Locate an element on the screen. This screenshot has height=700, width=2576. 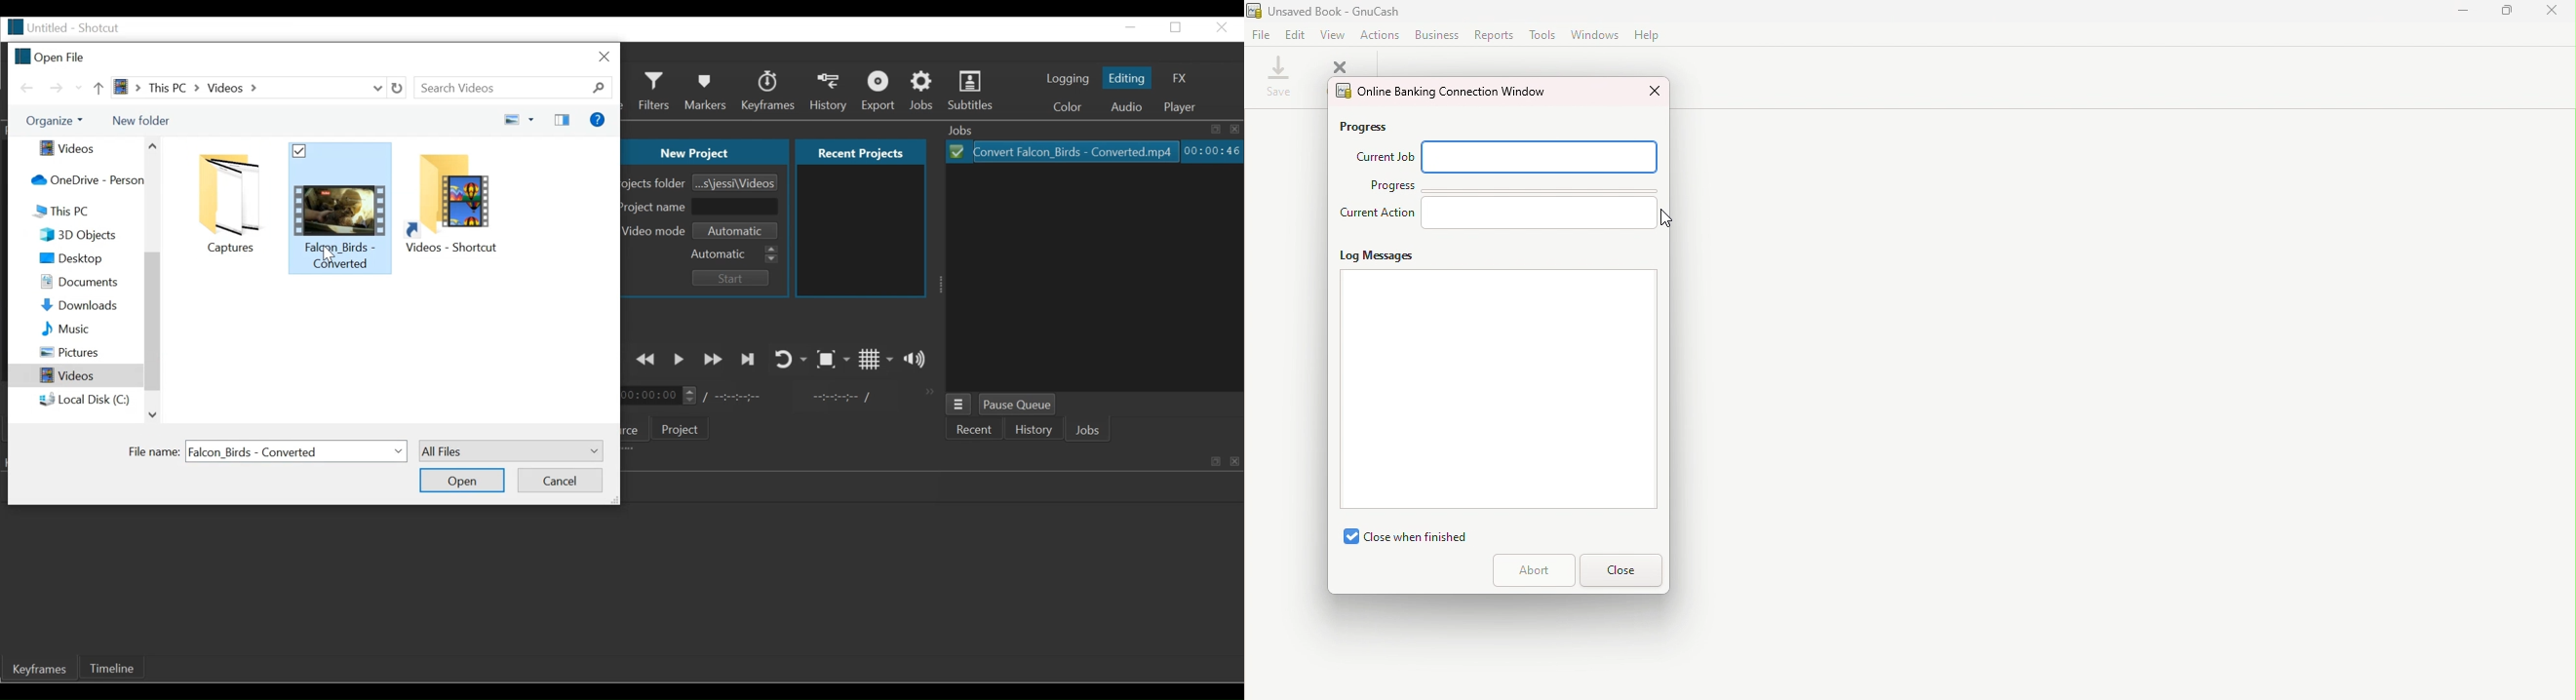
Play quickly backward is located at coordinates (645, 358).